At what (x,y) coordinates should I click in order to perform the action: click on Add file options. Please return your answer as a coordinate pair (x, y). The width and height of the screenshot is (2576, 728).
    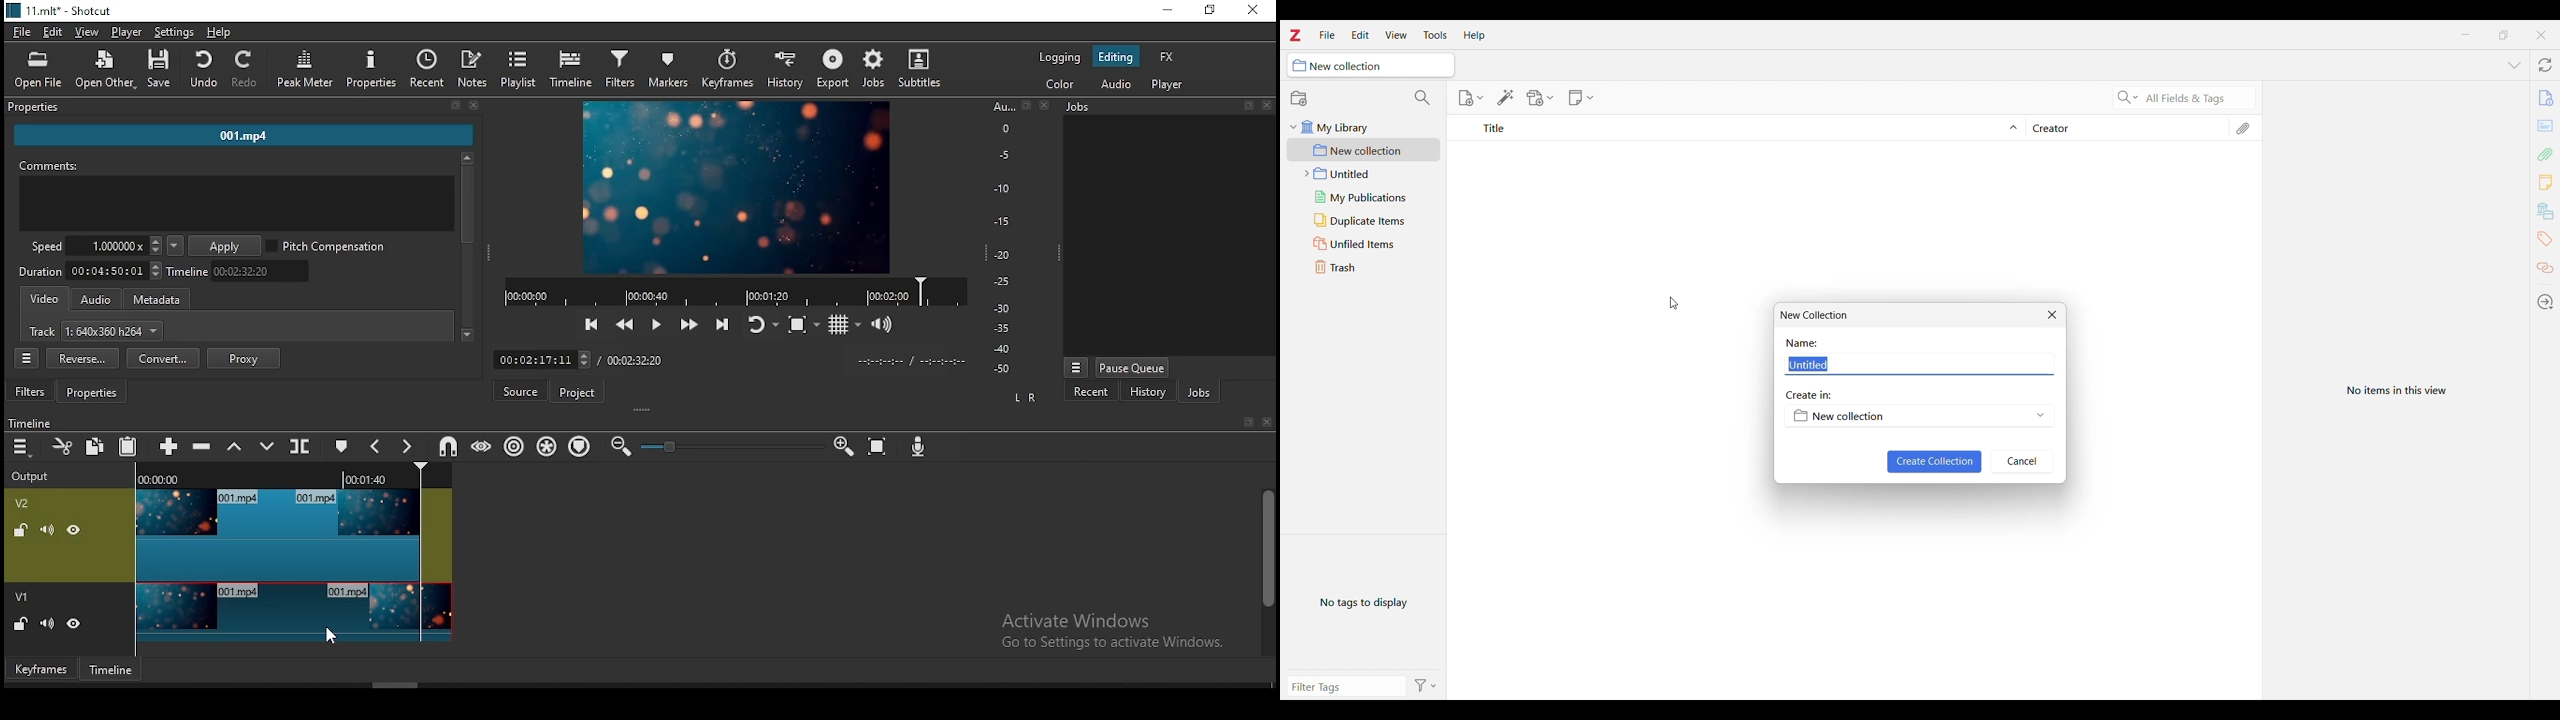
    Looking at the image, I should click on (1540, 98).